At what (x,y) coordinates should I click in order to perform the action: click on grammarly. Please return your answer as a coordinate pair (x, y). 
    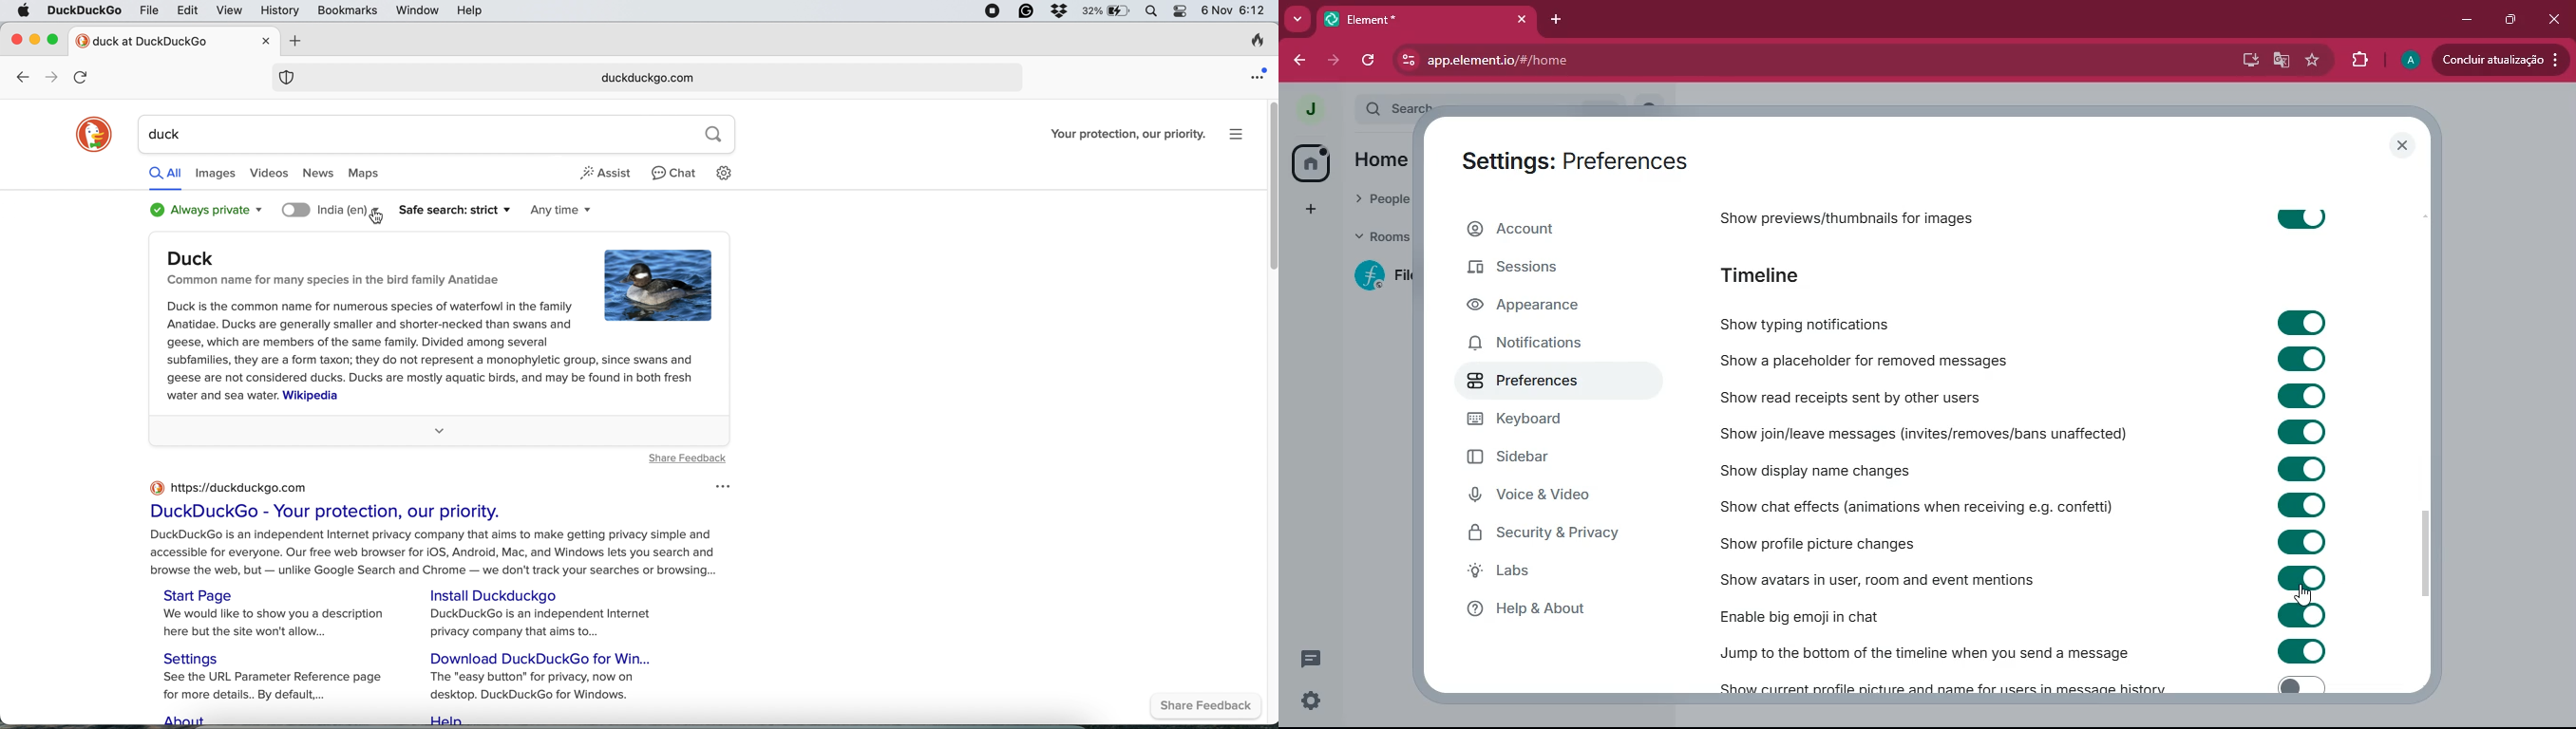
    Looking at the image, I should click on (1025, 11).